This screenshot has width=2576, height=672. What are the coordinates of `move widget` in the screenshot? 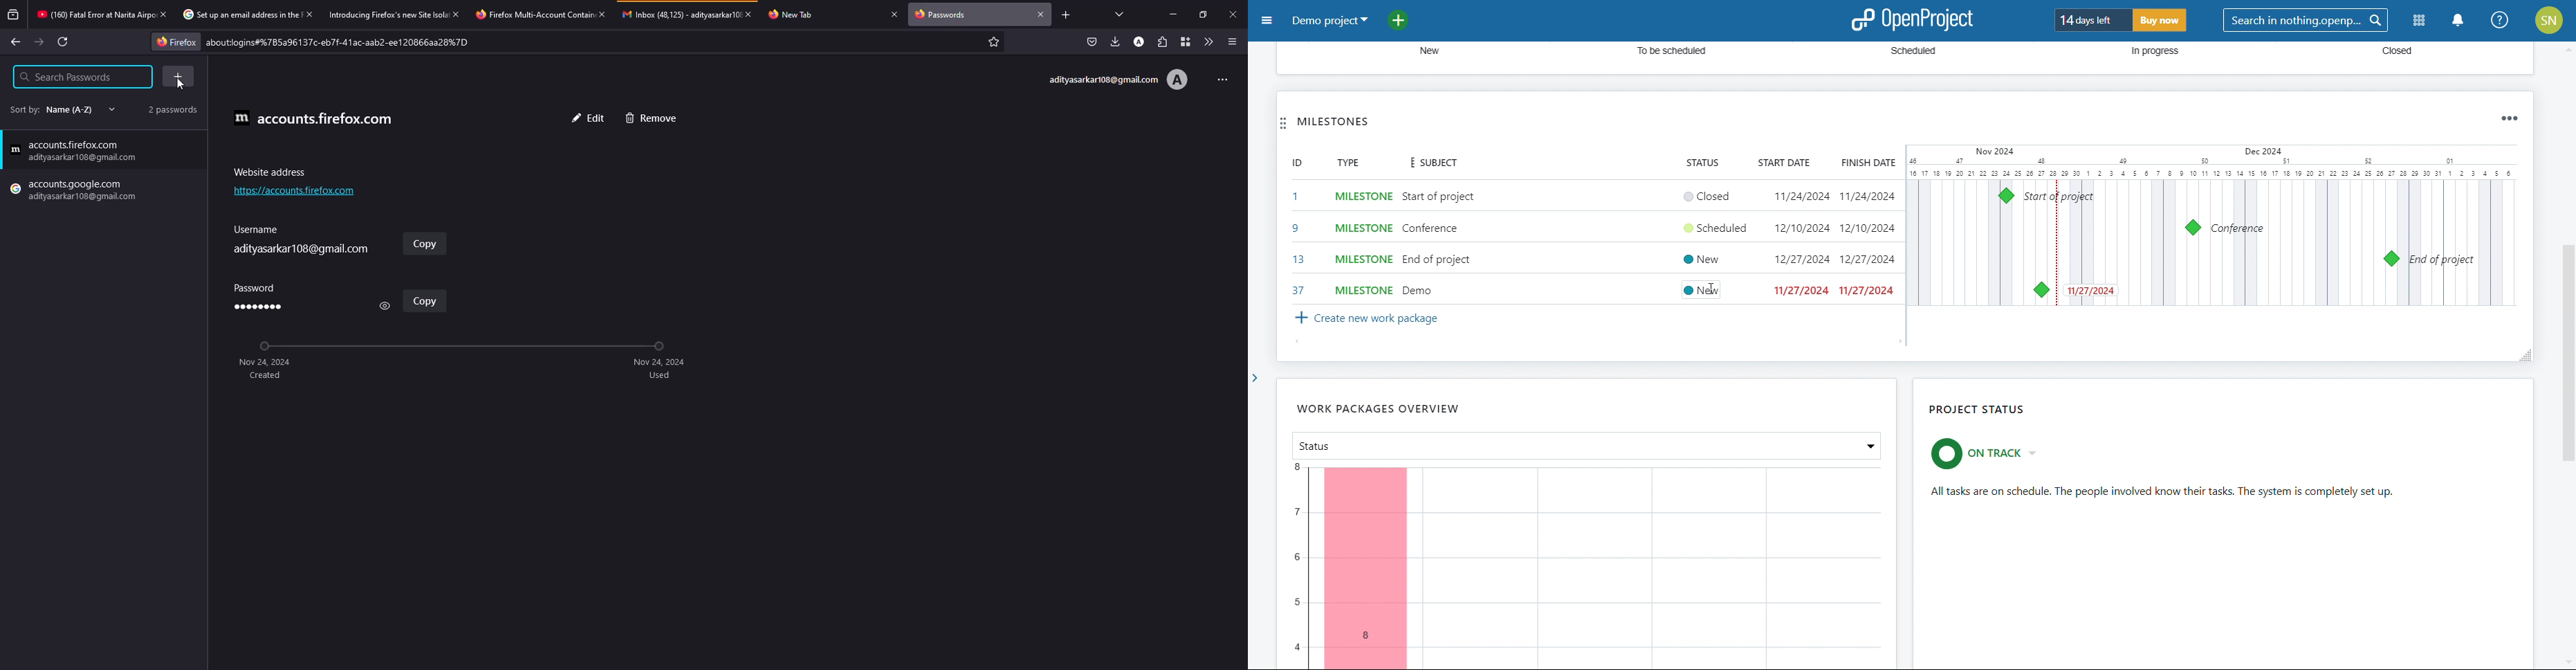 It's located at (1283, 124).